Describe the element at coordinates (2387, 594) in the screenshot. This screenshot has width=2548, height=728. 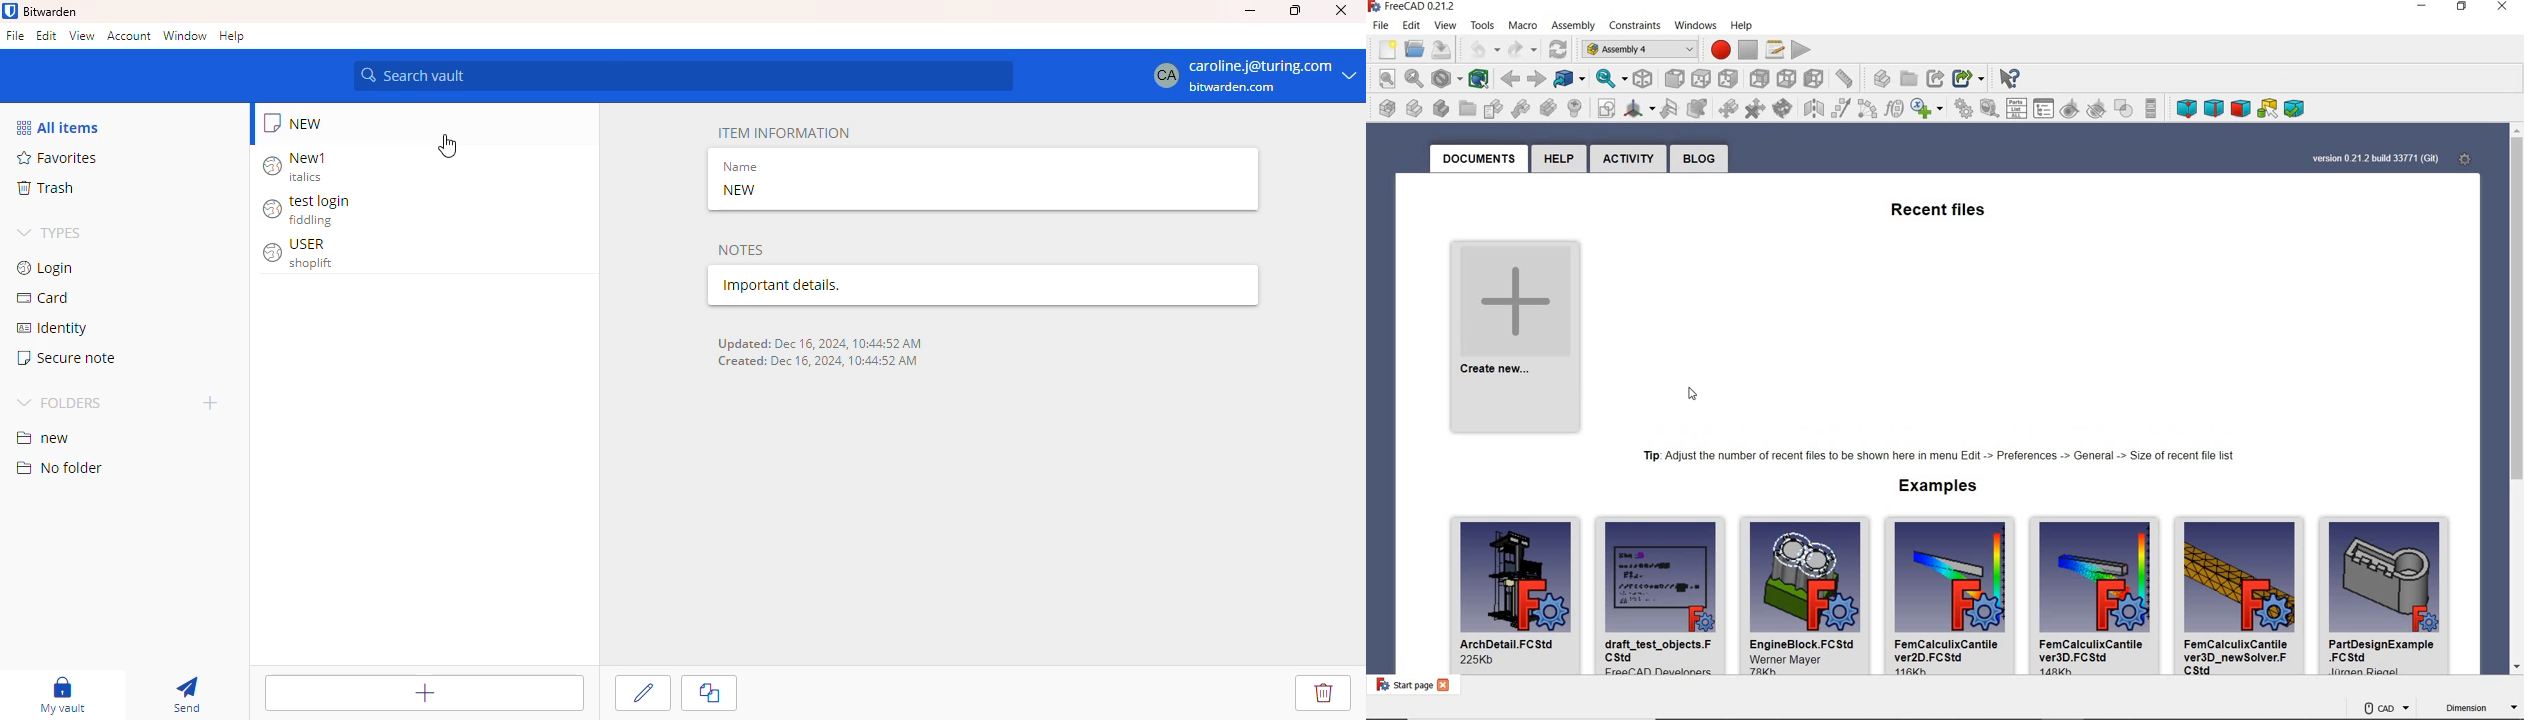
I see `PartDesingExample` at that location.